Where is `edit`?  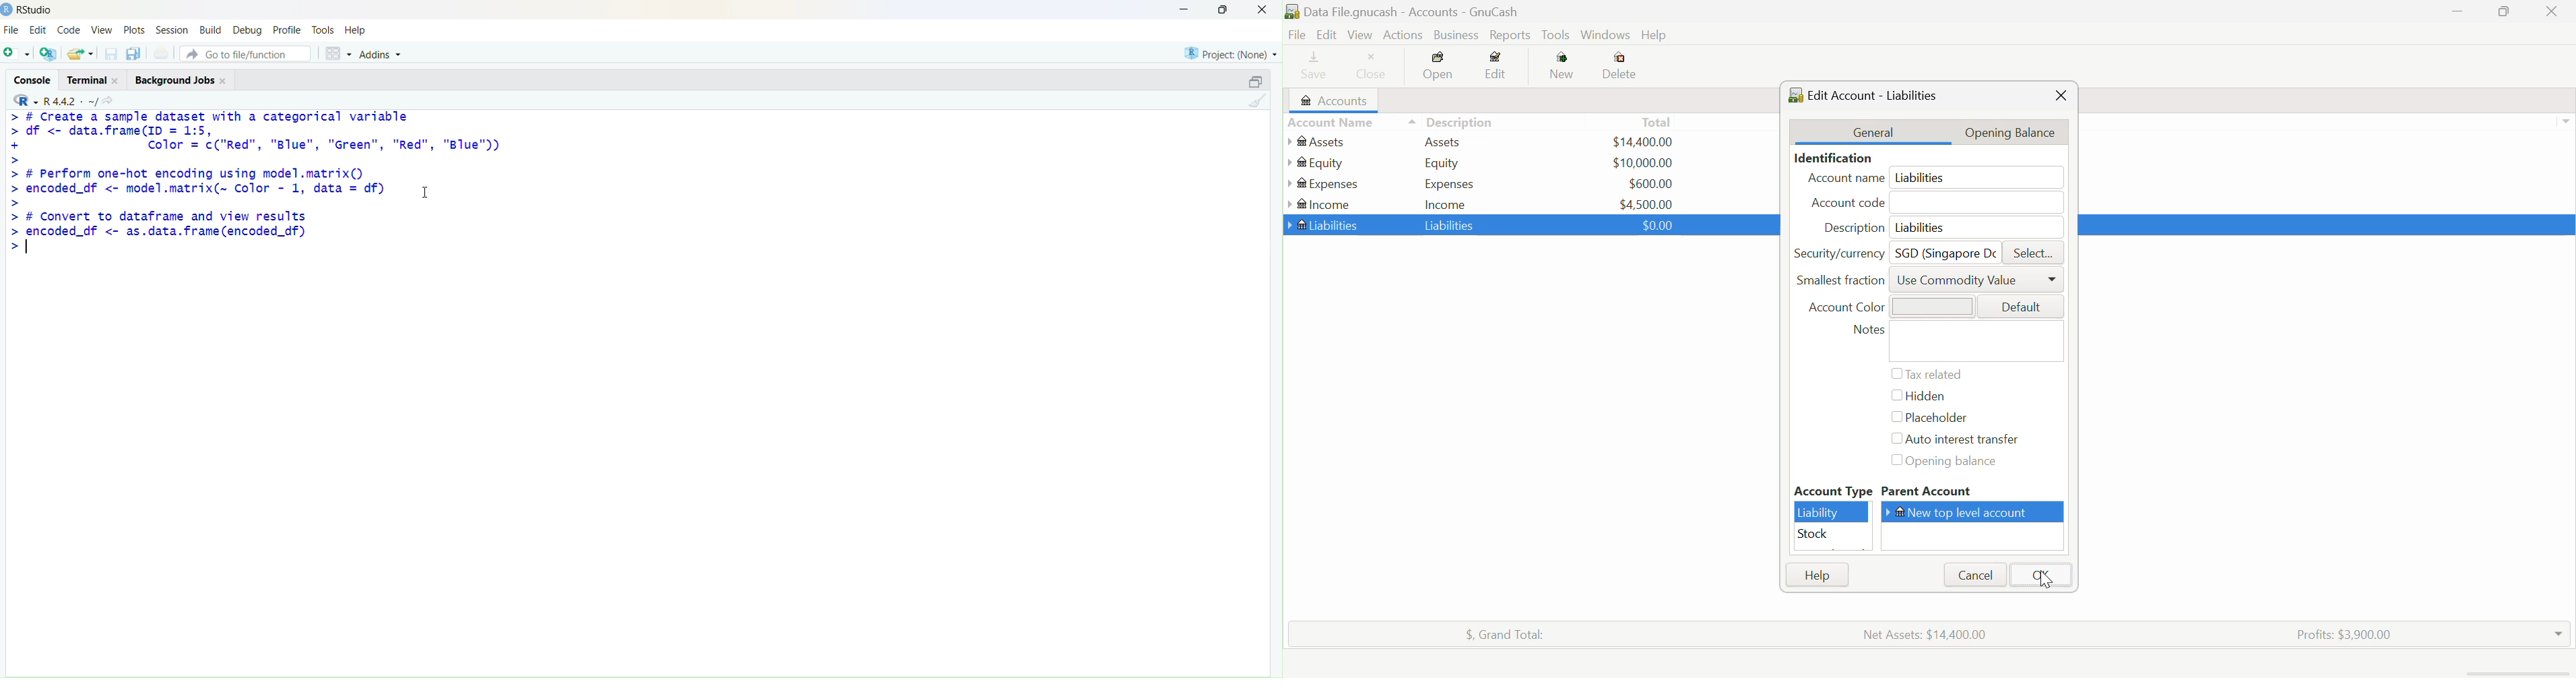 edit is located at coordinates (39, 29).